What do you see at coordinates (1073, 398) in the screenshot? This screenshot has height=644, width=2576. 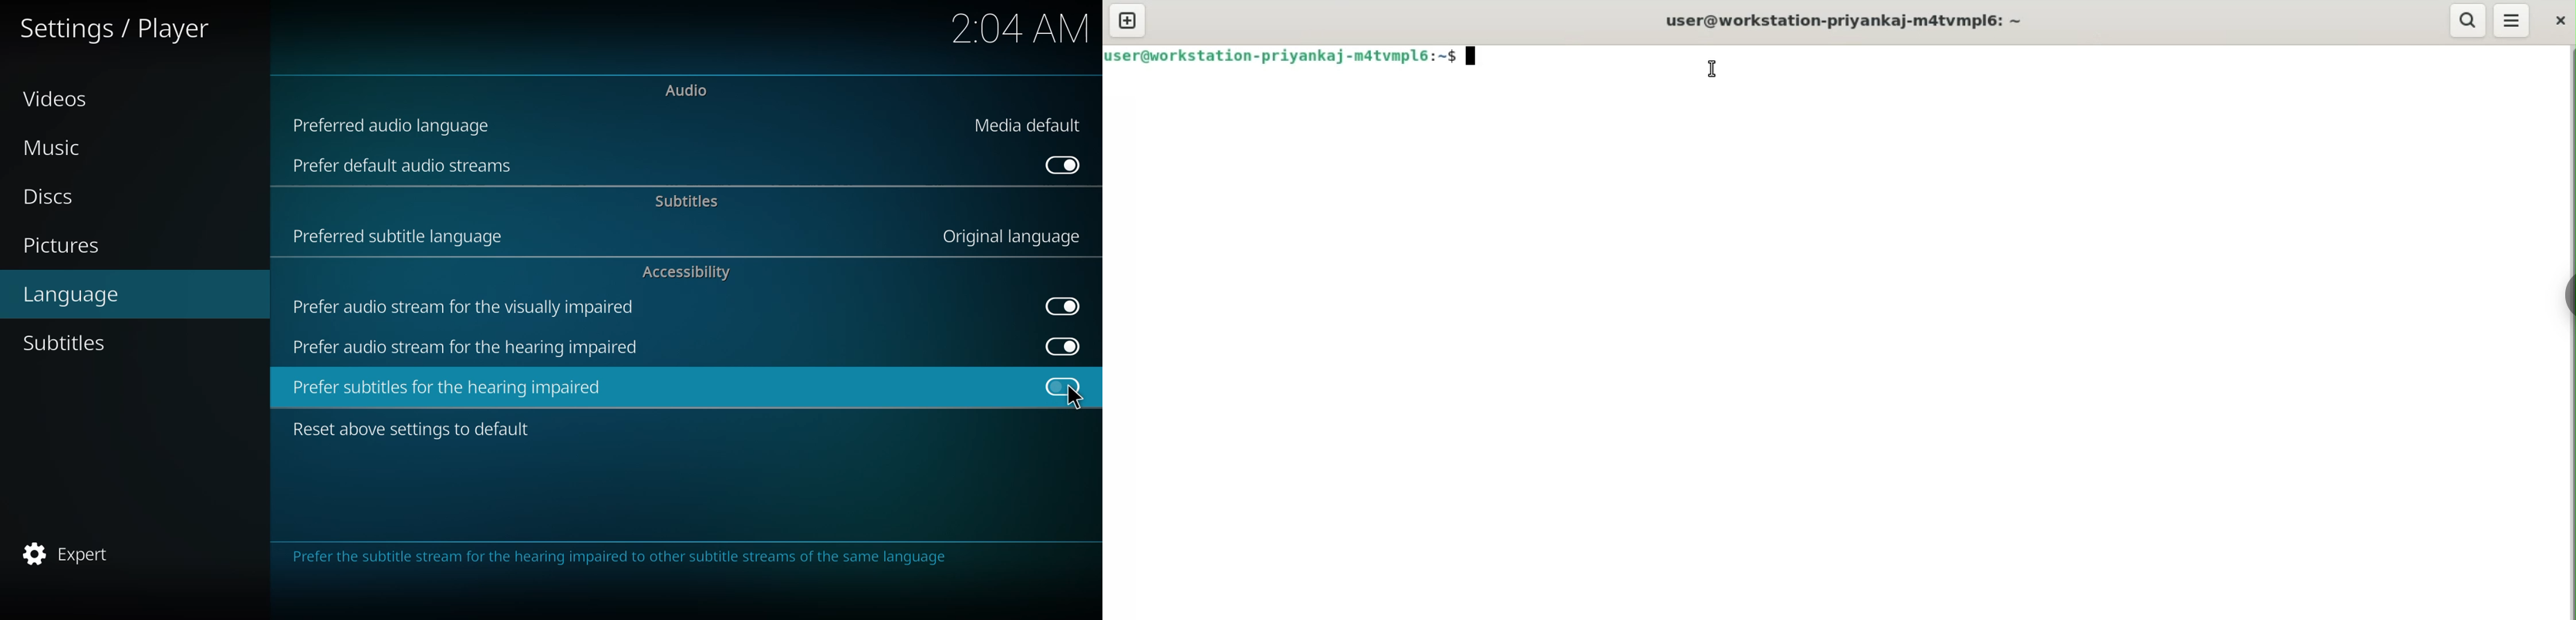 I see `cursor` at bounding box center [1073, 398].